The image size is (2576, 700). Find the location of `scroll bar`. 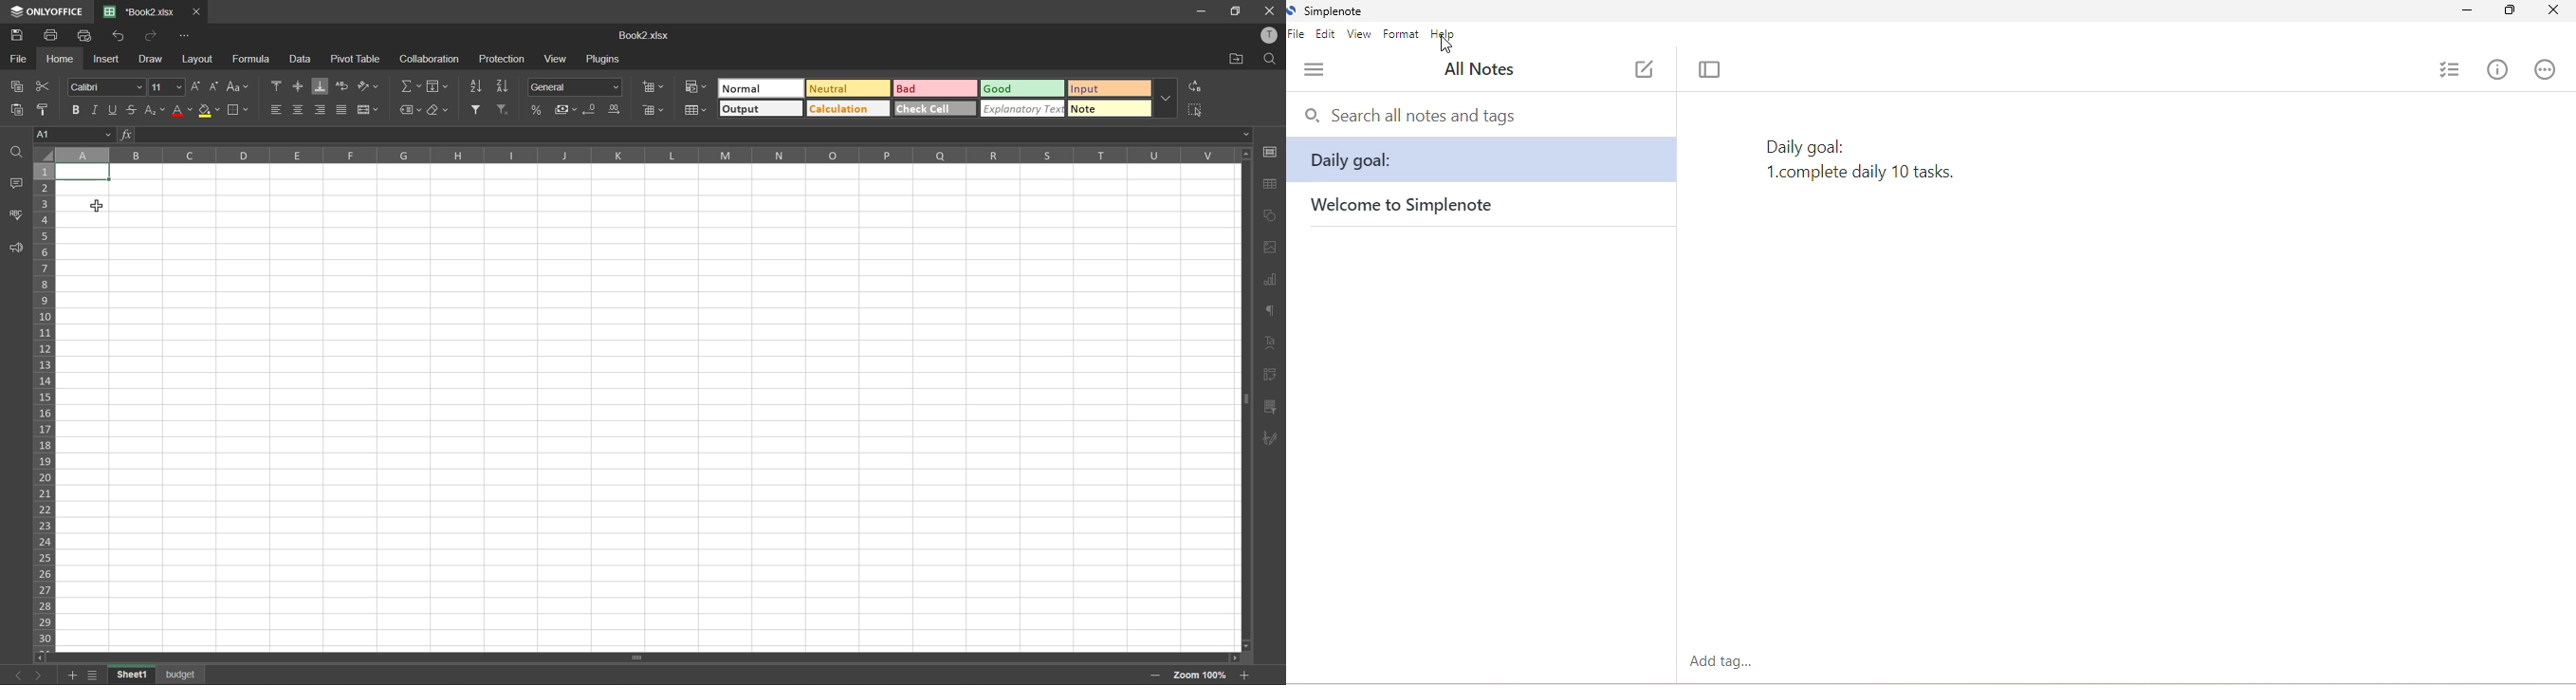

scroll bar is located at coordinates (1242, 315).